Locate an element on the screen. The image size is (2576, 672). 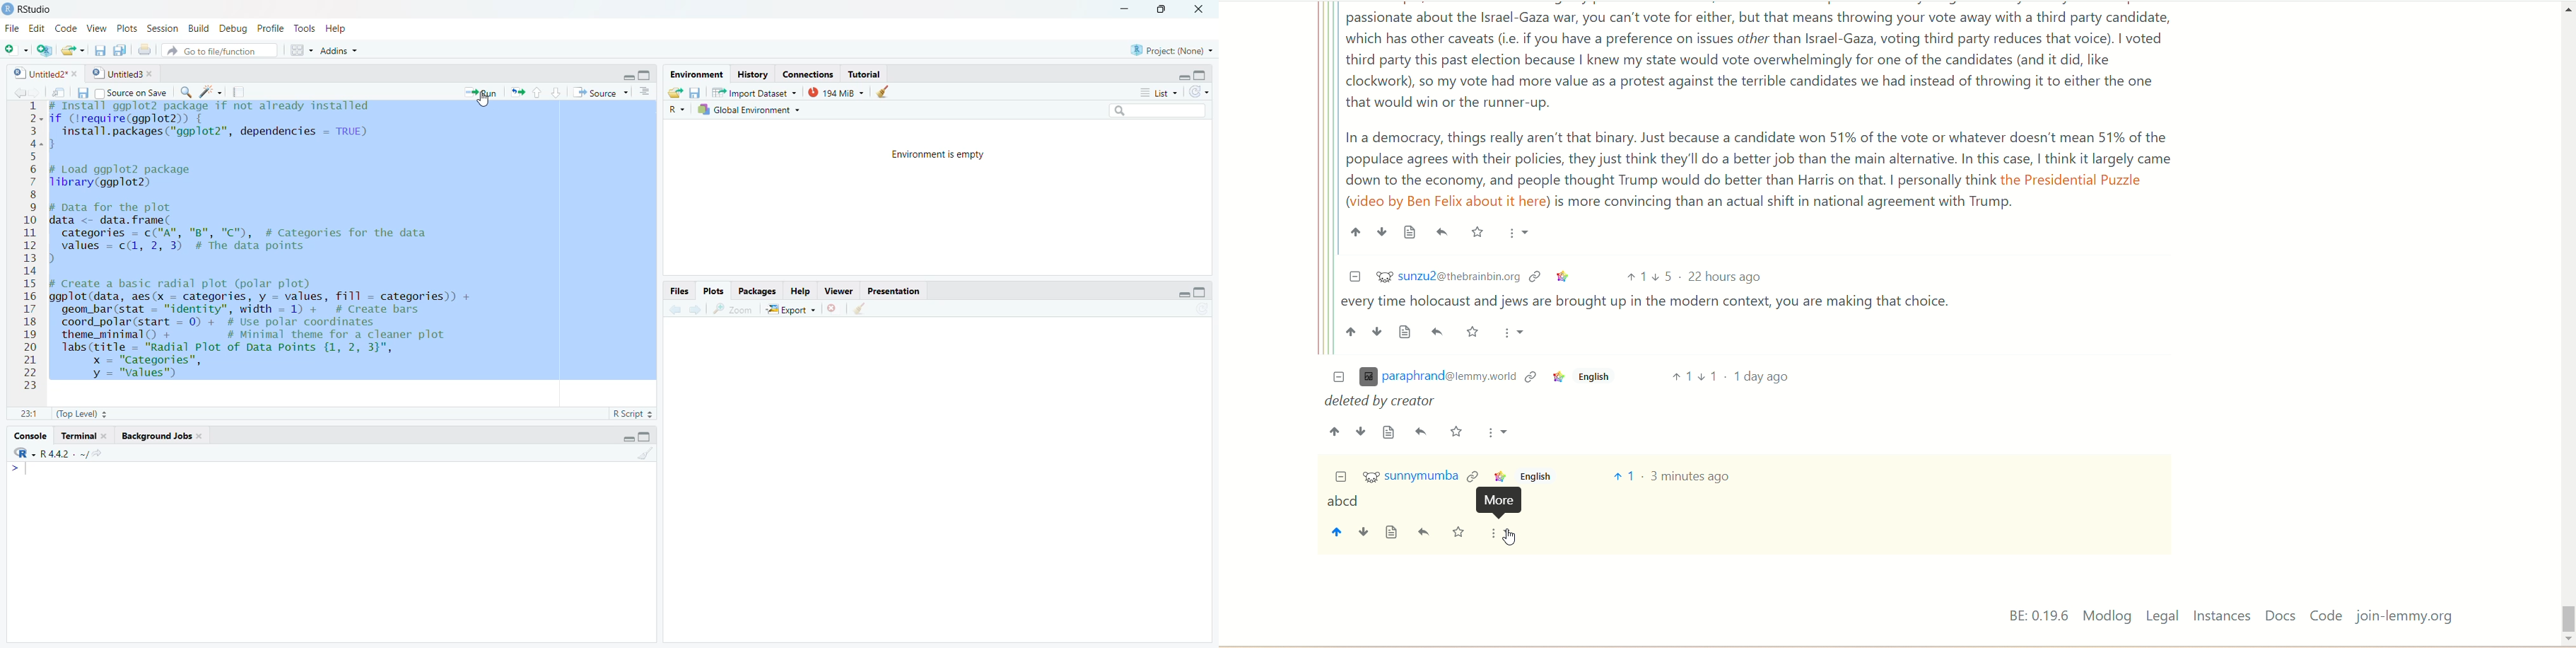
Minimize is located at coordinates (626, 438).